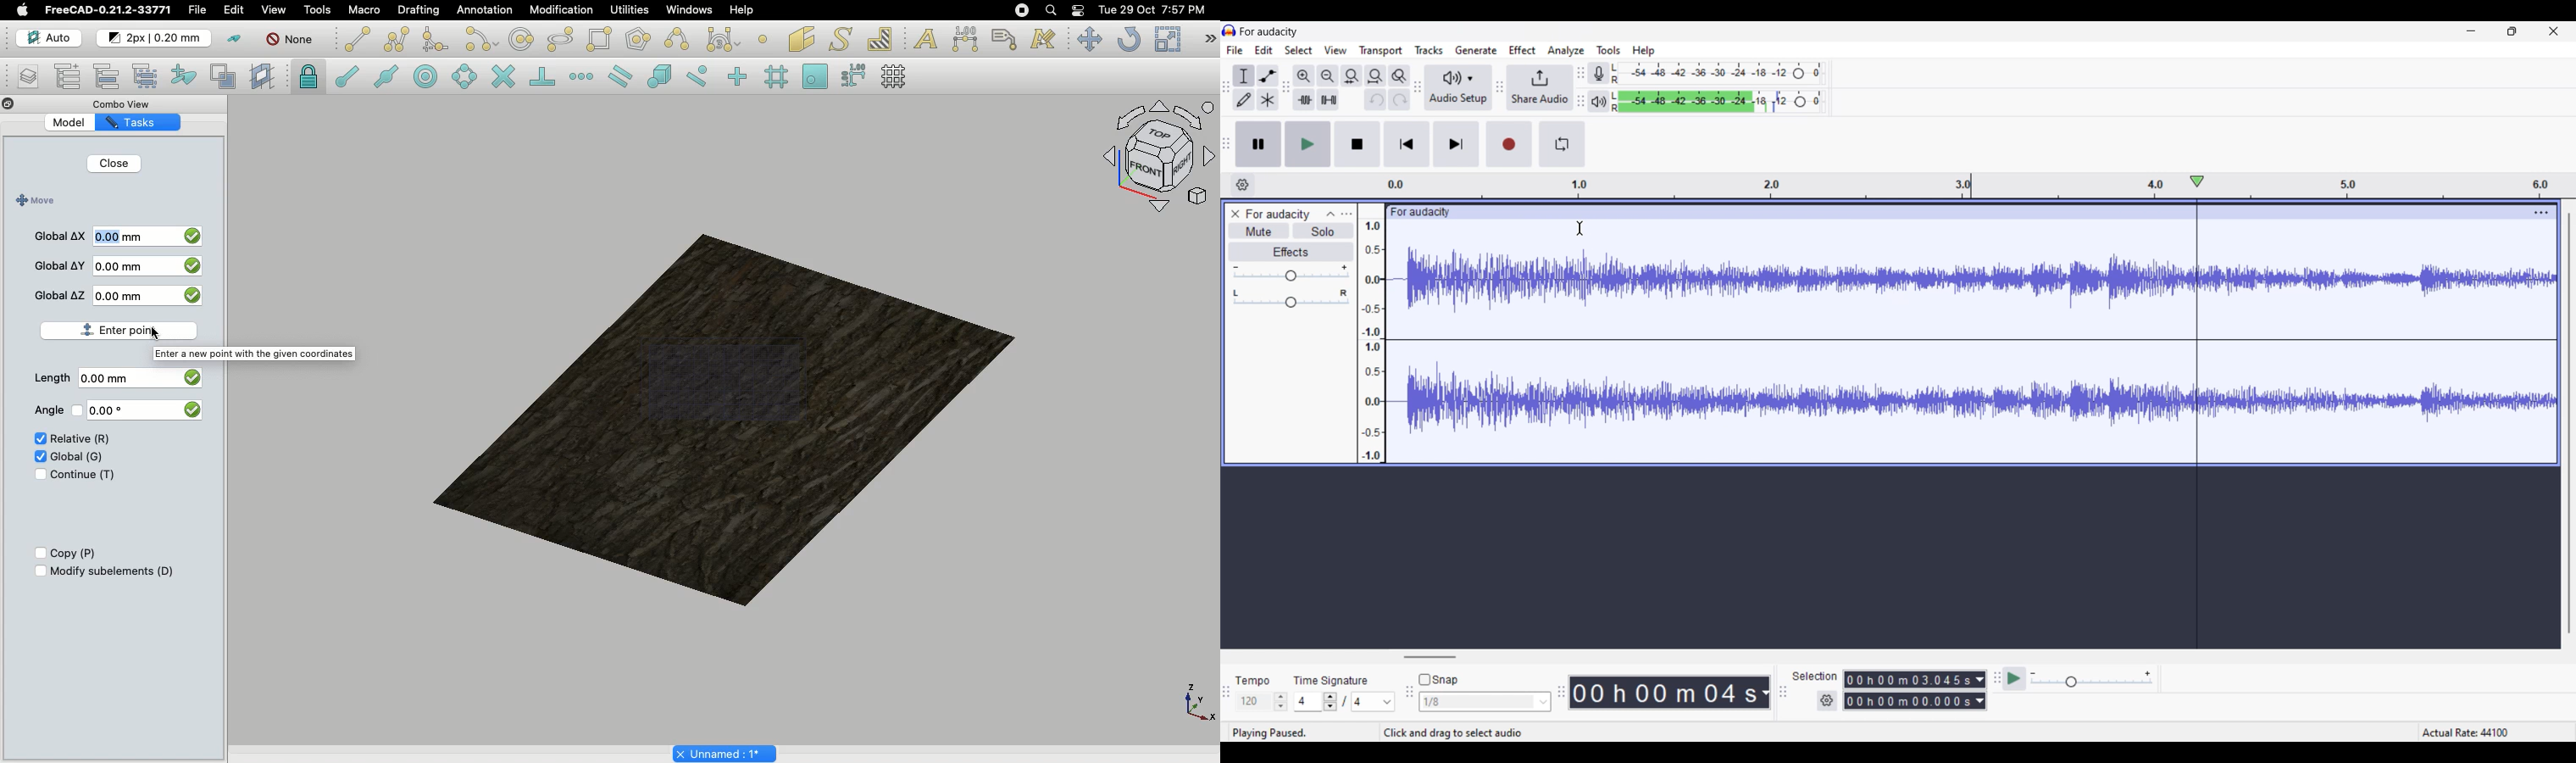 This screenshot has width=2576, height=784. What do you see at coordinates (1307, 144) in the screenshot?
I see `Play/Play once` at bounding box center [1307, 144].